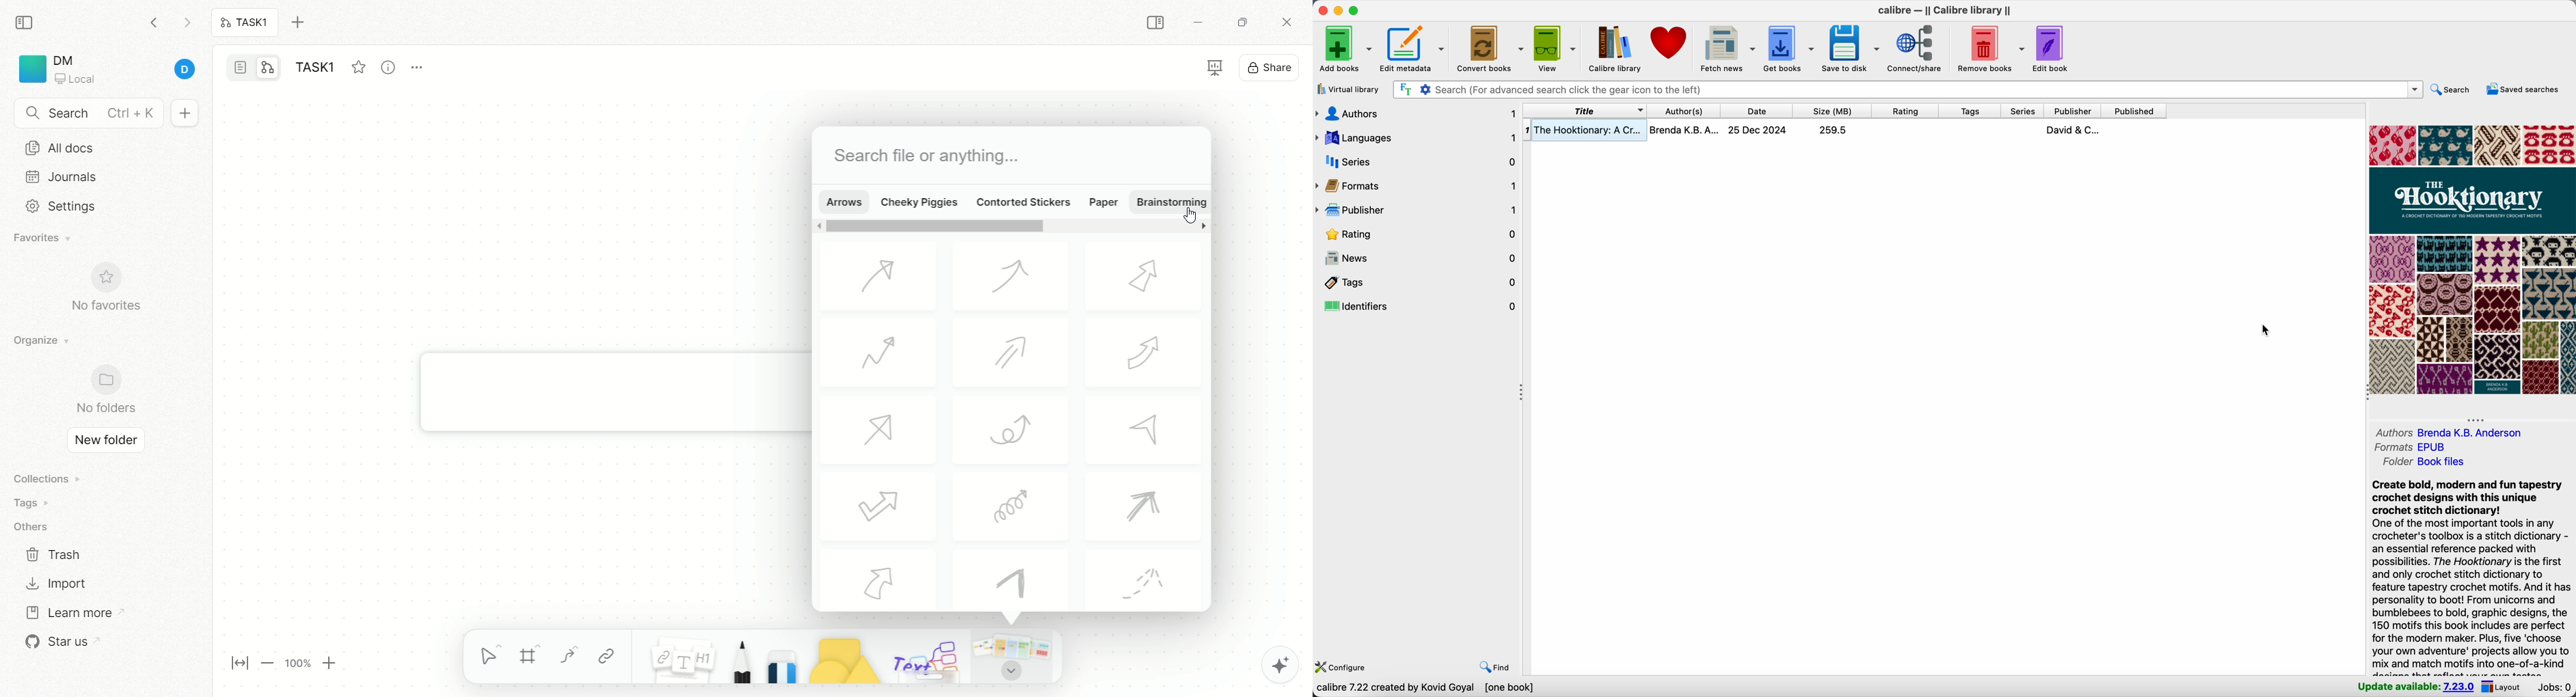 This screenshot has height=700, width=2576. What do you see at coordinates (241, 69) in the screenshot?
I see `page mode` at bounding box center [241, 69].